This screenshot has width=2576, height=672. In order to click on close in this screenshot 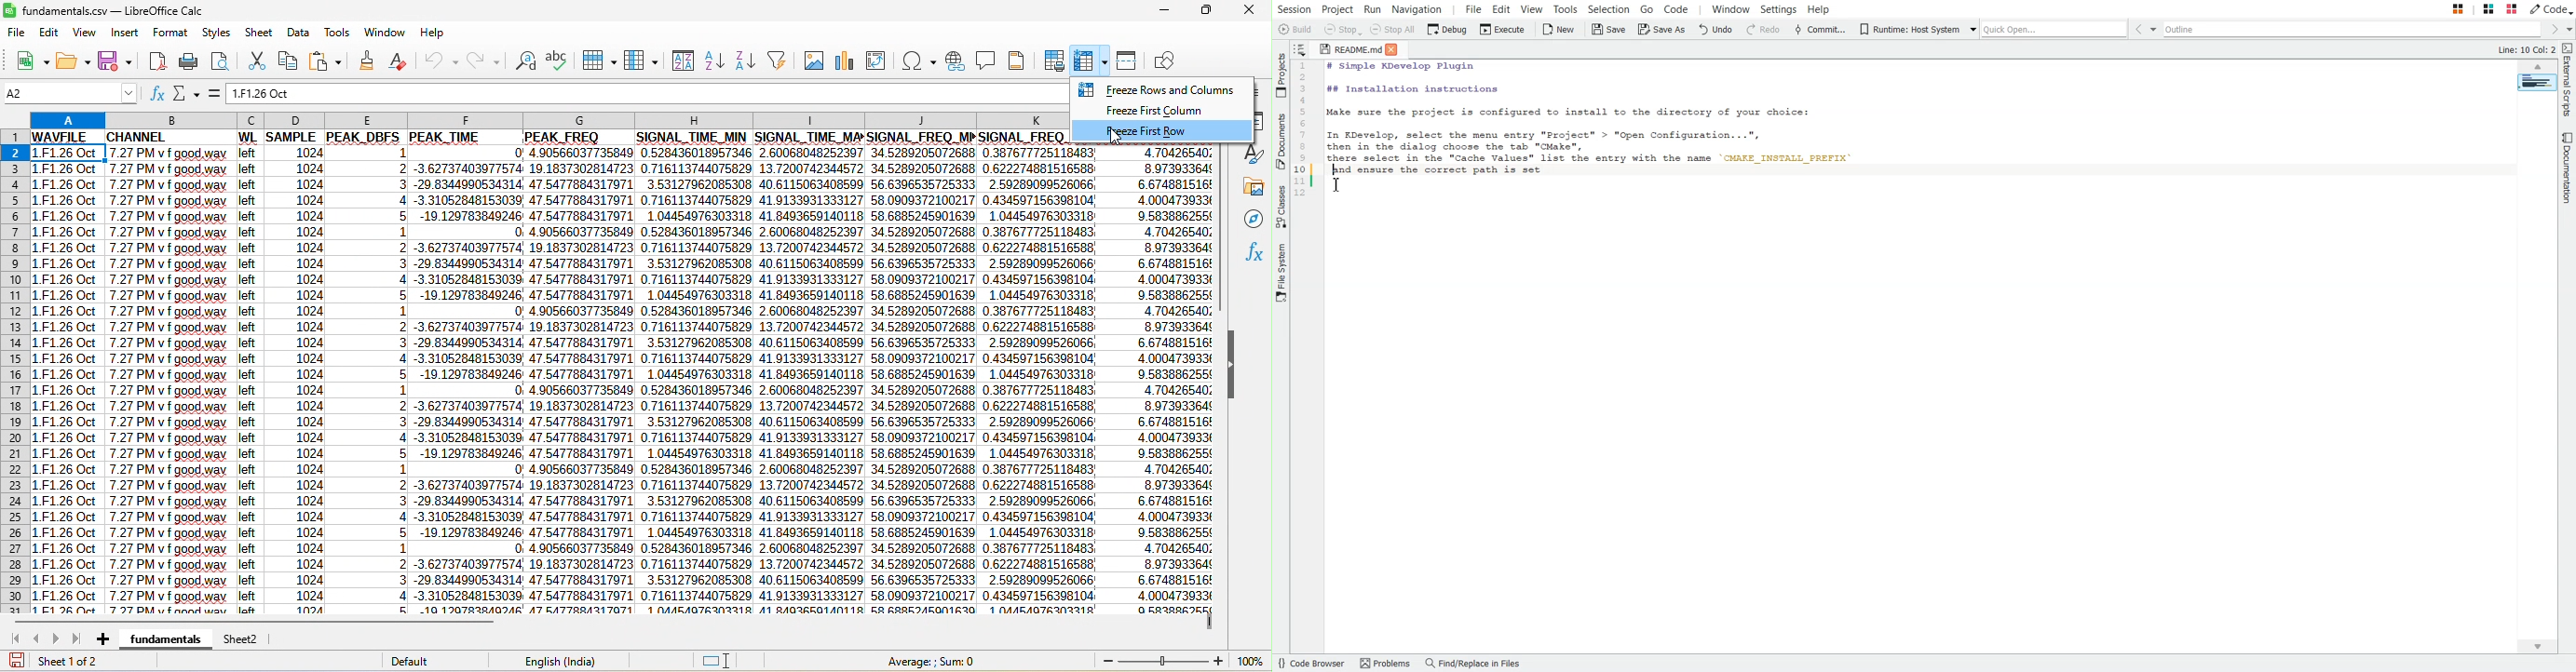, I will do `click(1251, 10)`.